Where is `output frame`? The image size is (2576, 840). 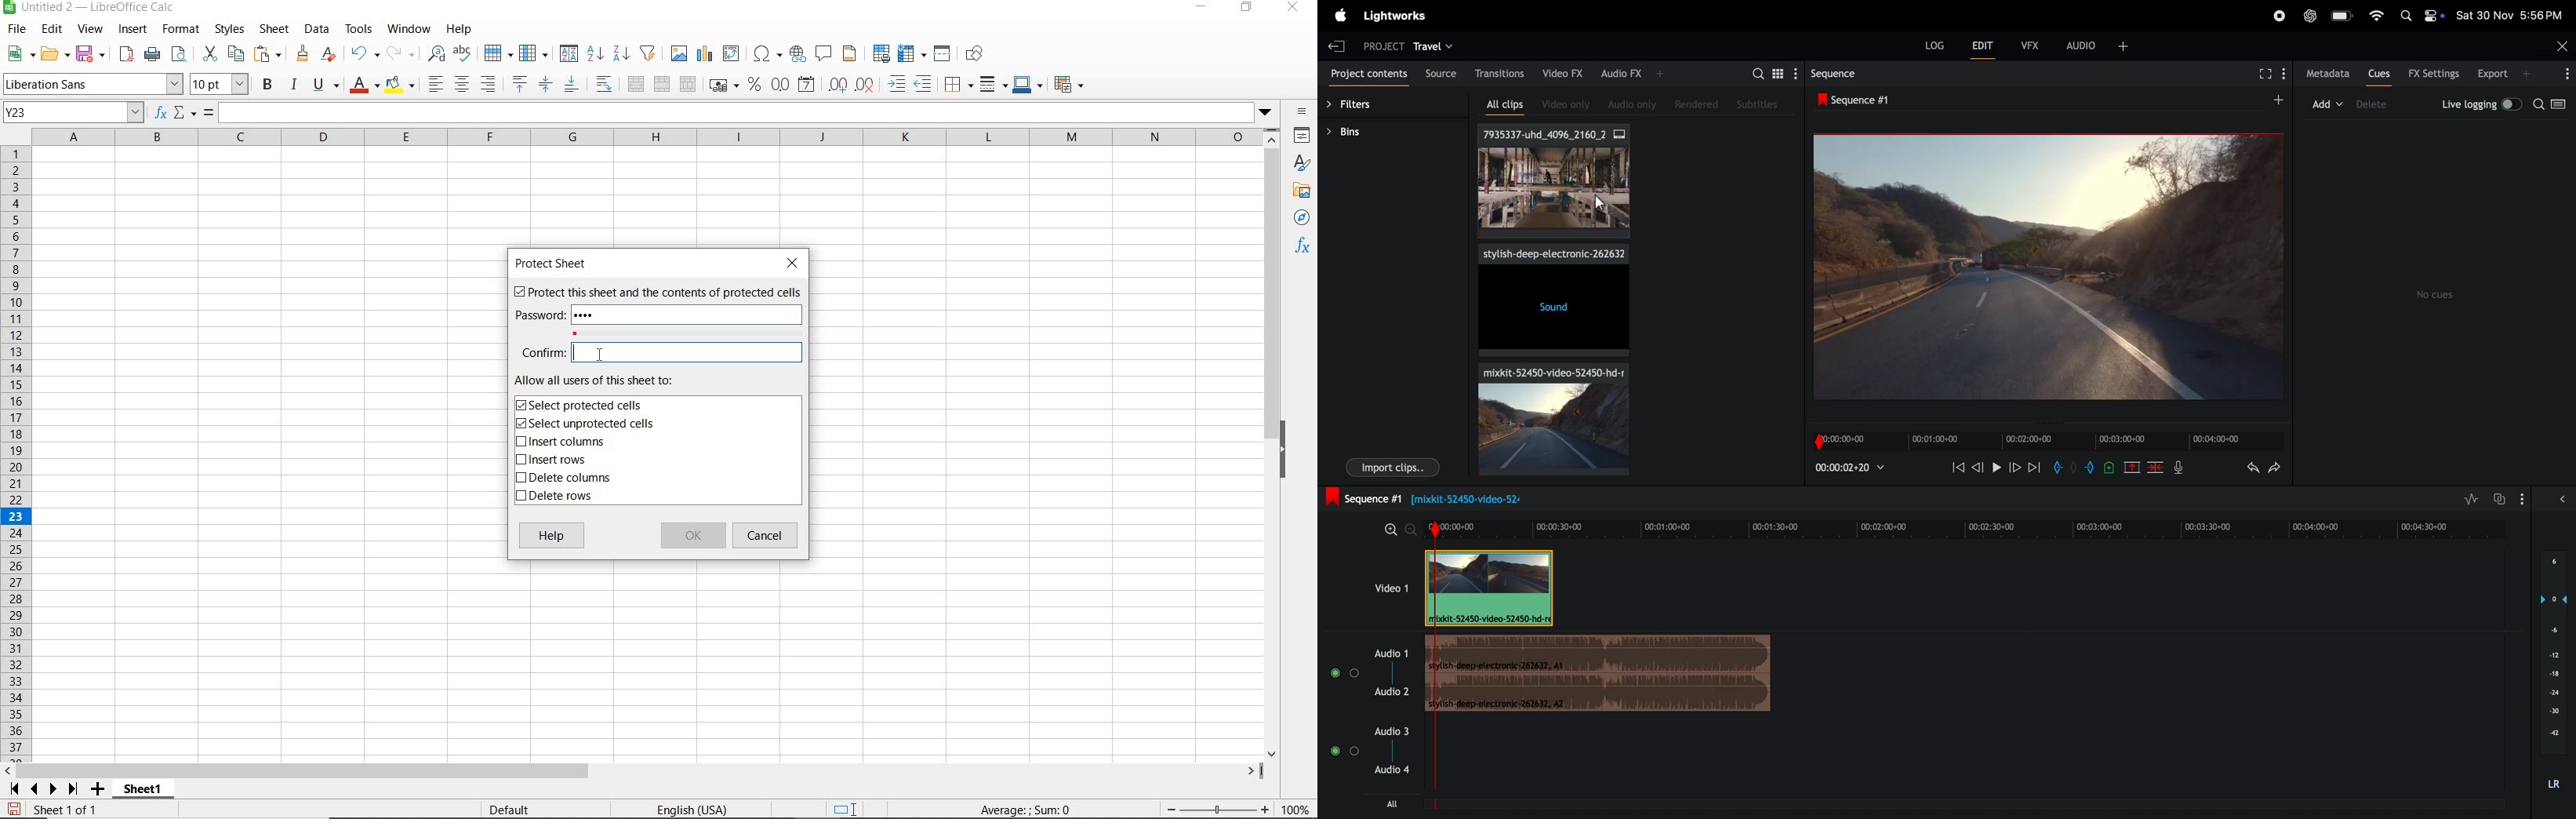 output frame is located at coordinates (2047, 266).